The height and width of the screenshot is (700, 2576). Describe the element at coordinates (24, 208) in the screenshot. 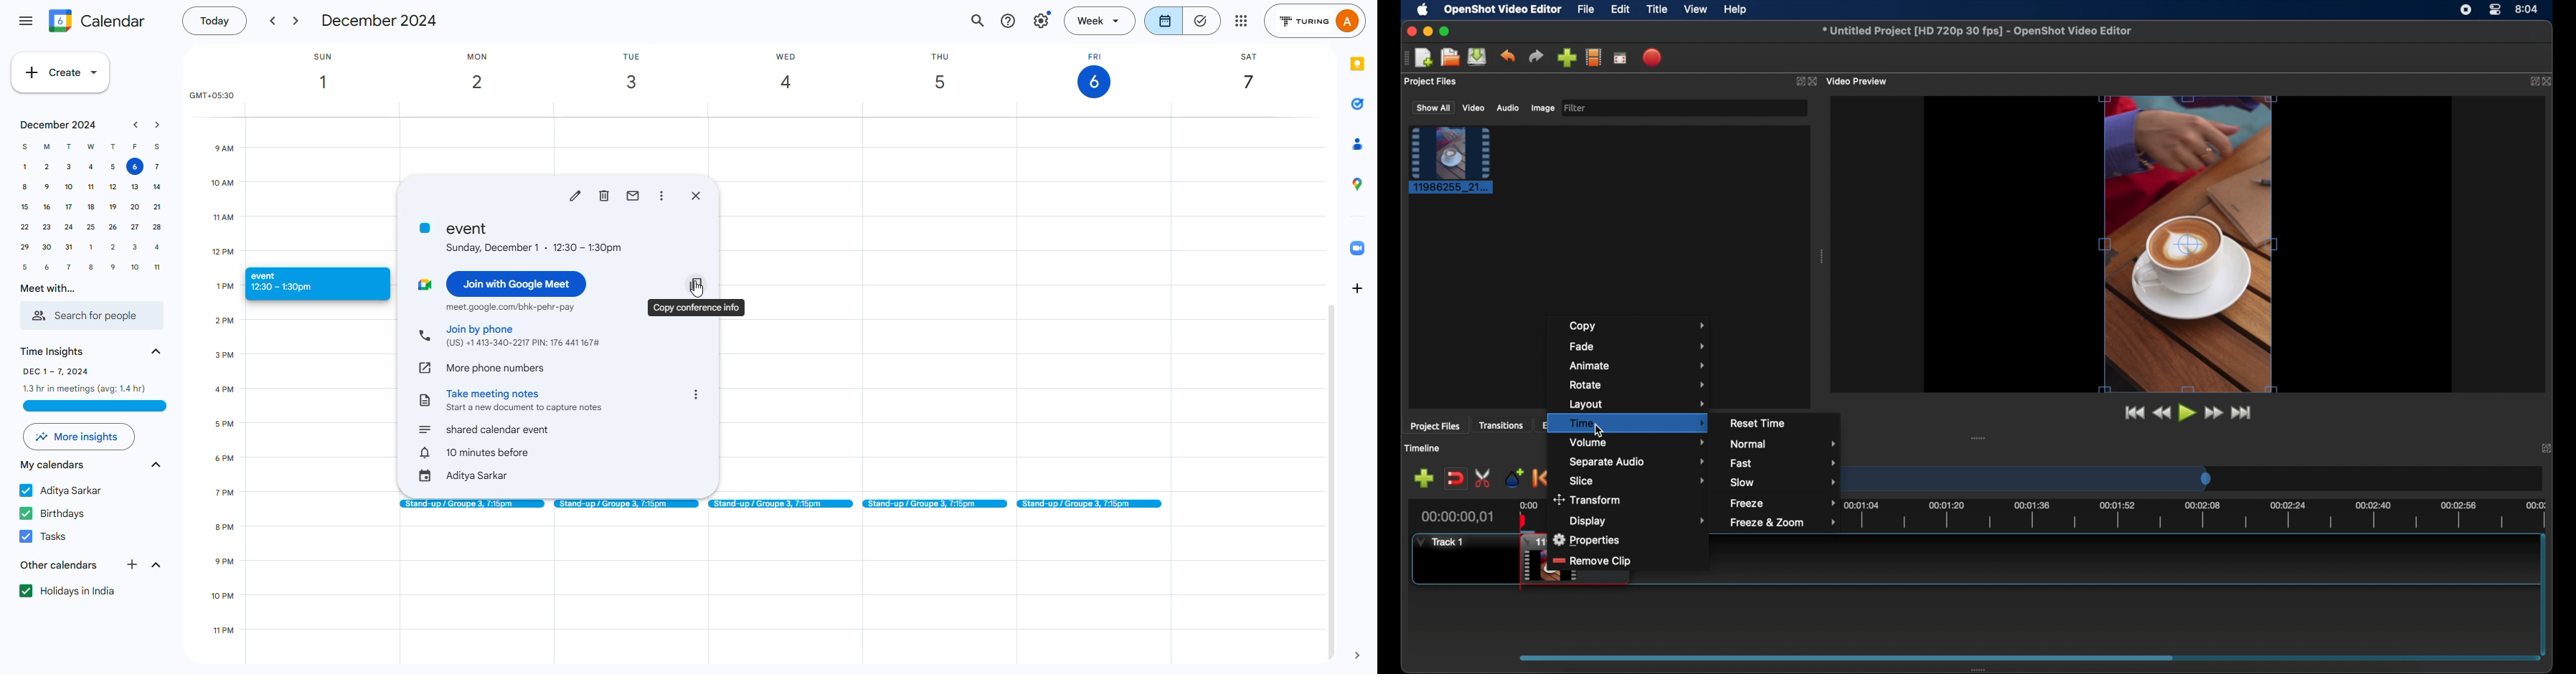

I see `15` at that location.